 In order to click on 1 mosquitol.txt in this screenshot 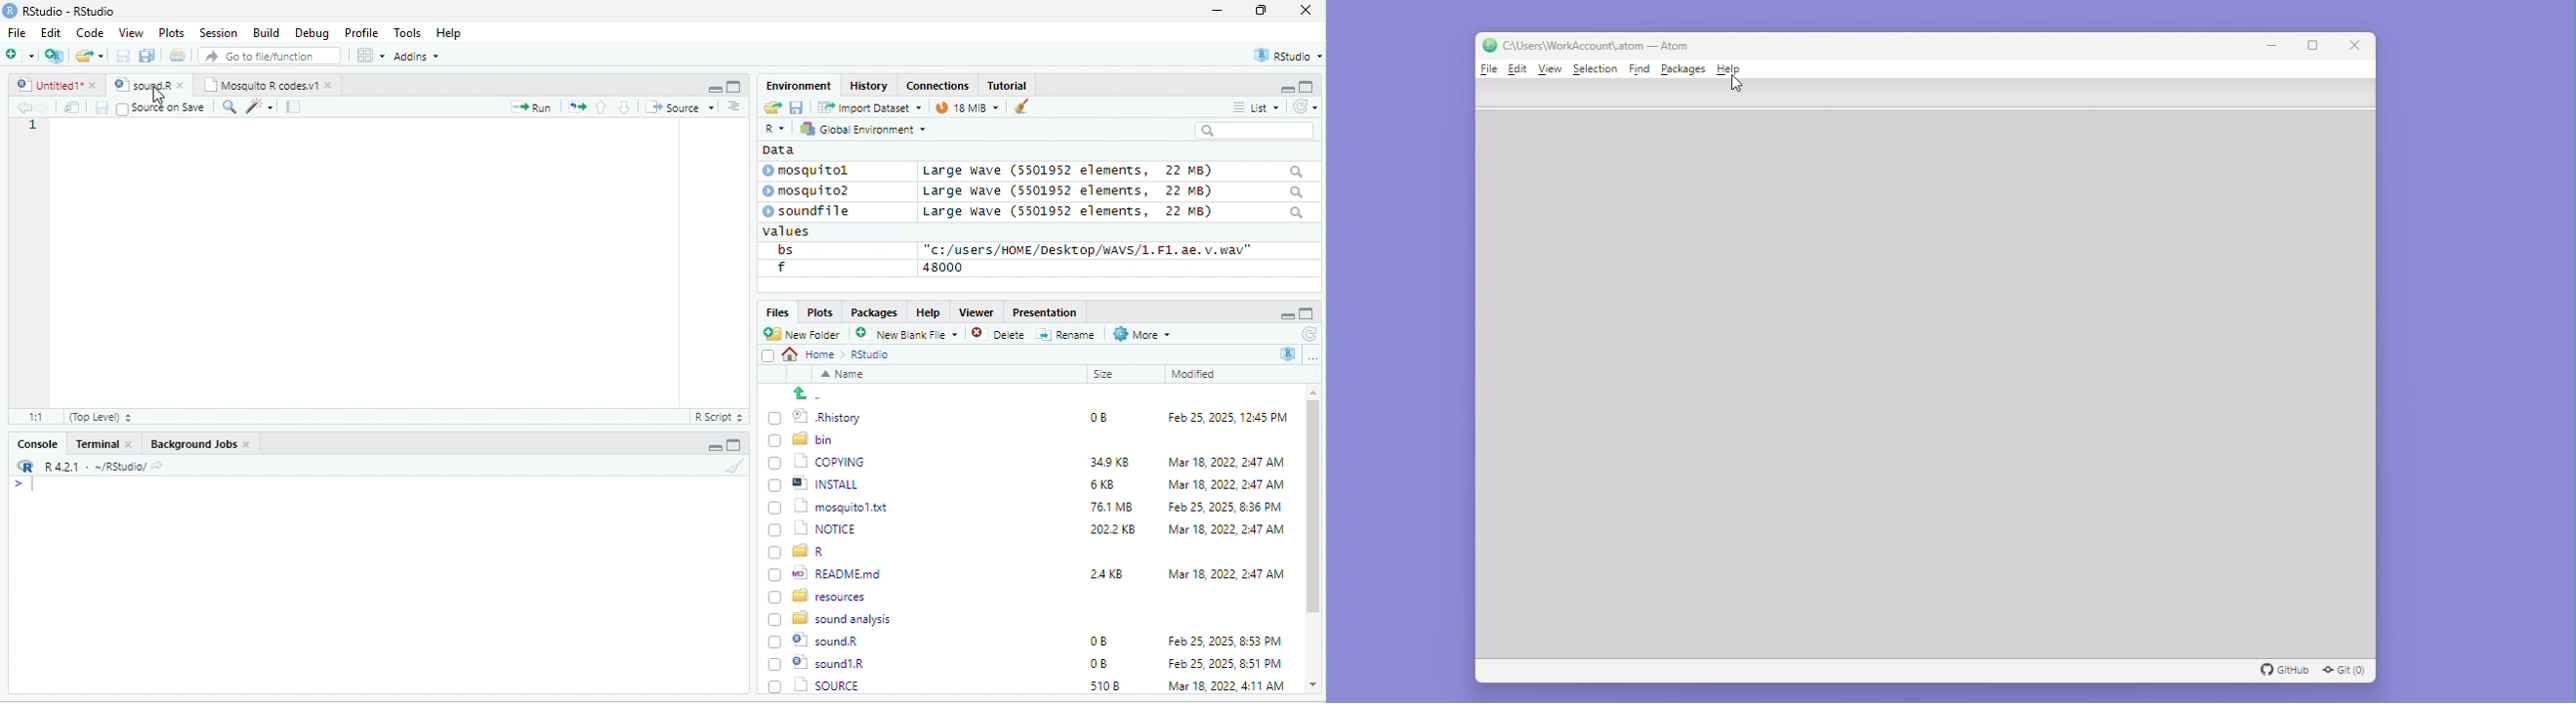, I will do `click(822, 505)`.